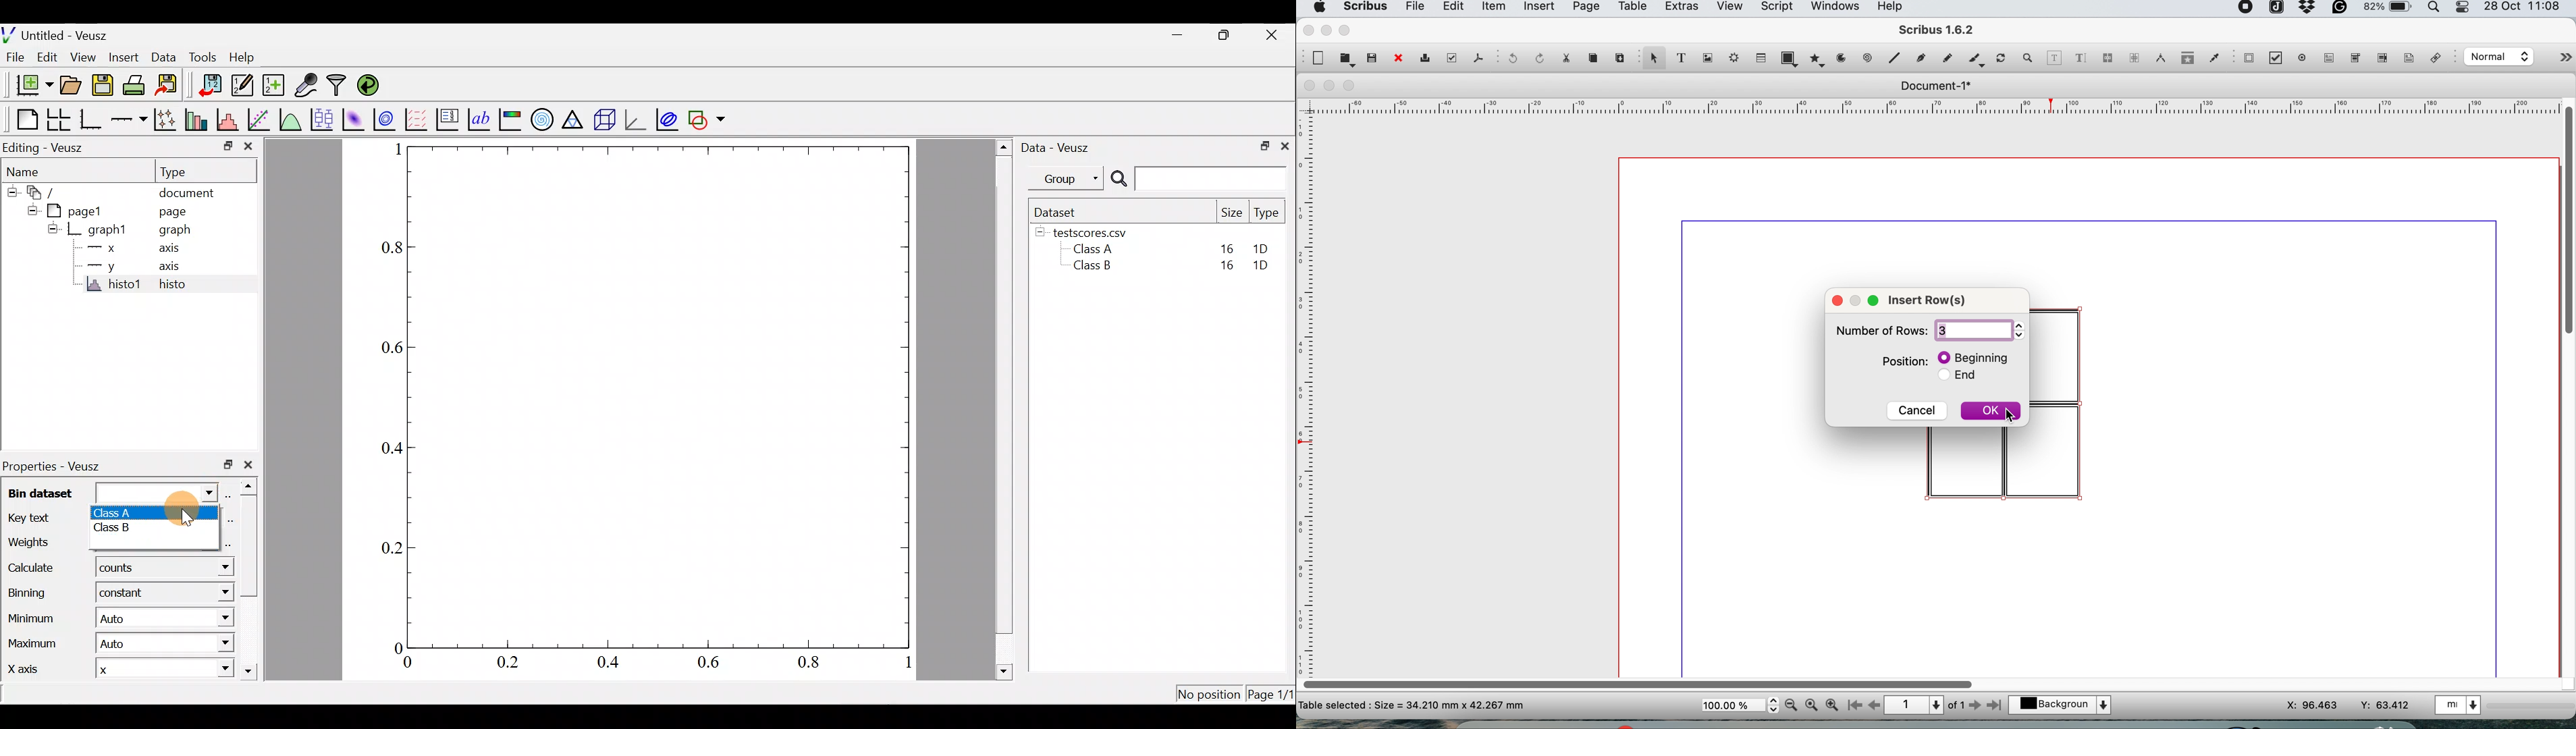 The height and width of the screenshot is (756, 2576). What do you see at coordinates (1511, 59) in the screenshot?
I see `undo` at bounding box center [1511, 59].